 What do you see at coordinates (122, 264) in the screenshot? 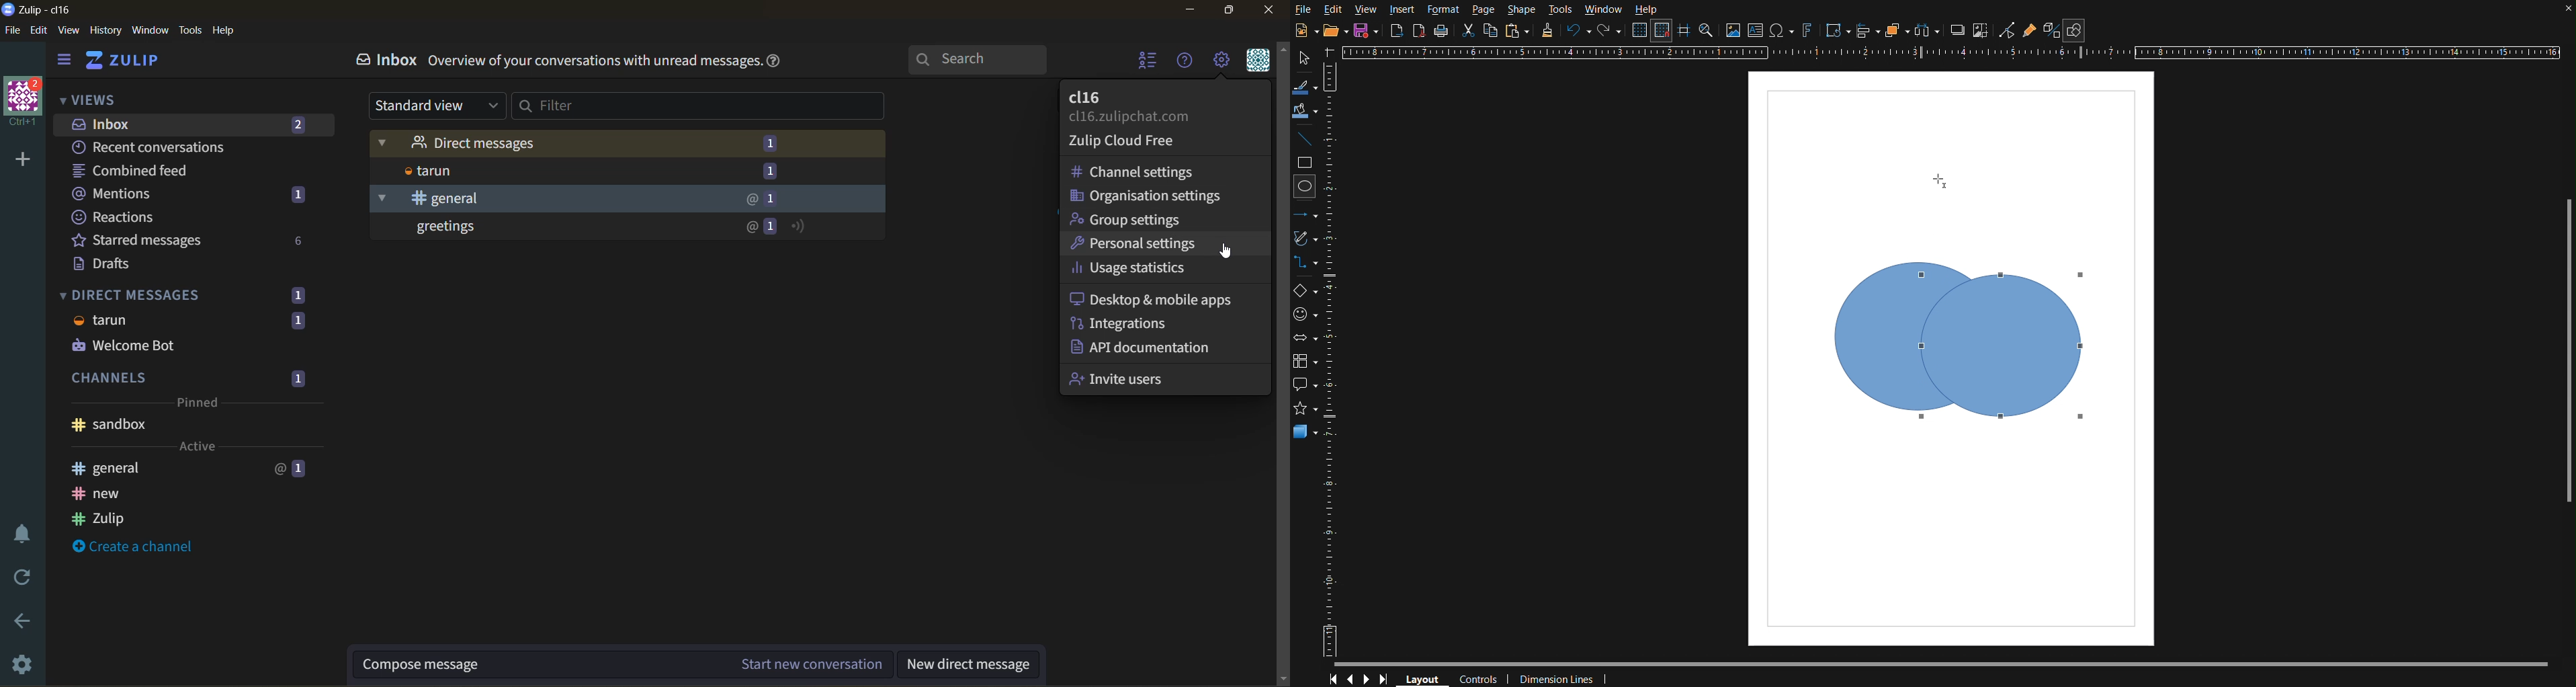
I see `drafts` at bounding box center [122, 264].